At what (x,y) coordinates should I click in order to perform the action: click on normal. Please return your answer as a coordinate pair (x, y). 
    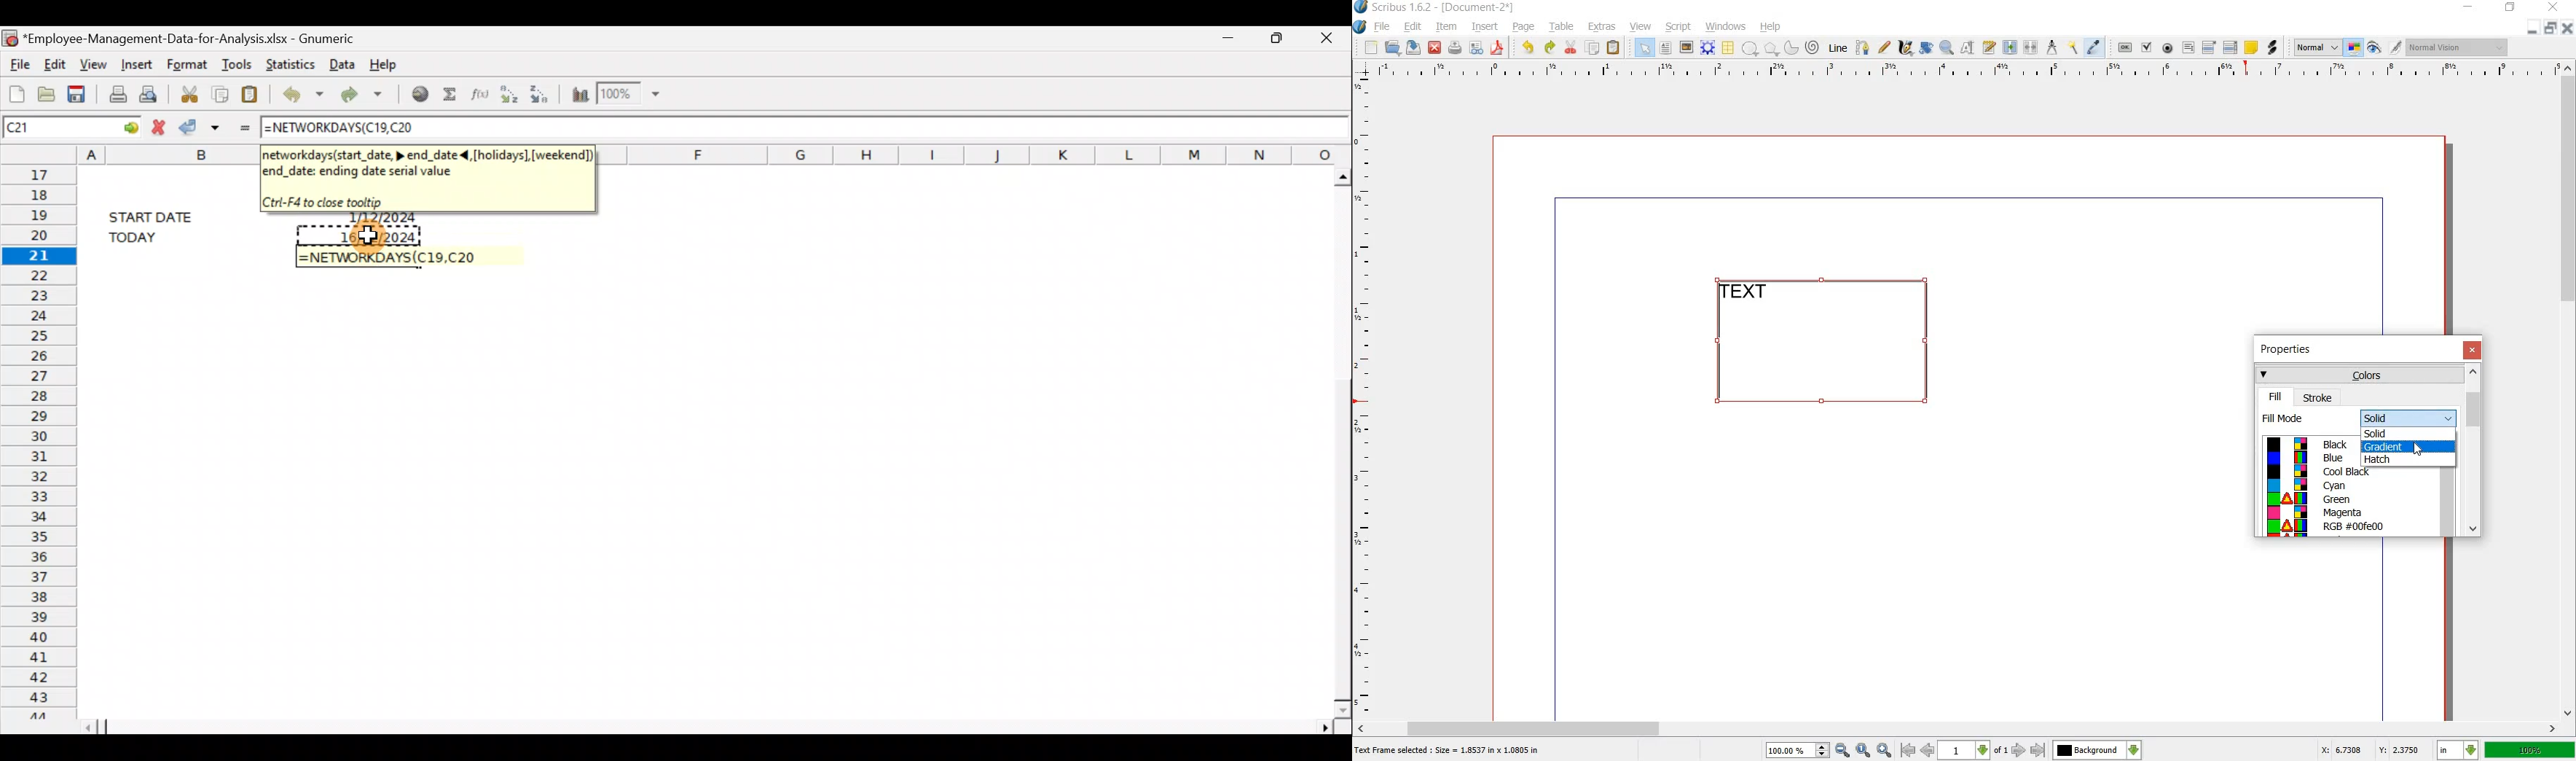
    Looking at the image, I should click on (2317, 48).